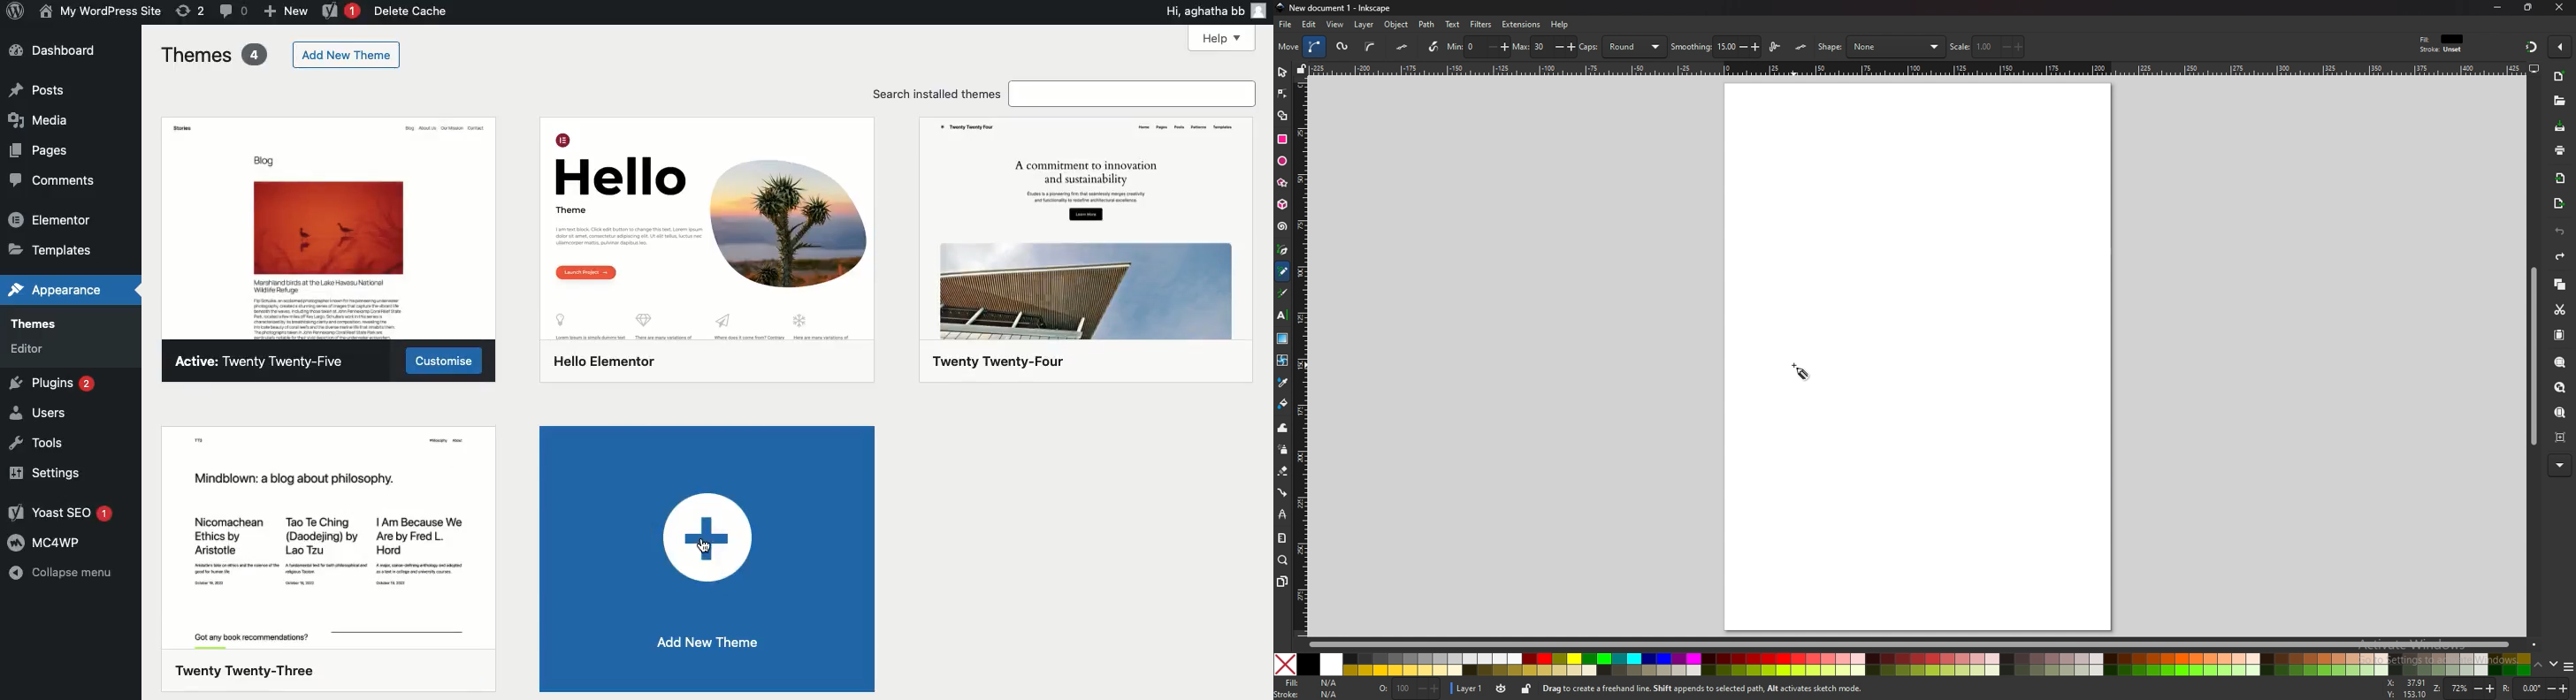 This screenshot has width=2576, height=700. Describe the element at coordinates (330, 559) in the screenshot. I see `Twenty Twenty-Three Theme` at that location.